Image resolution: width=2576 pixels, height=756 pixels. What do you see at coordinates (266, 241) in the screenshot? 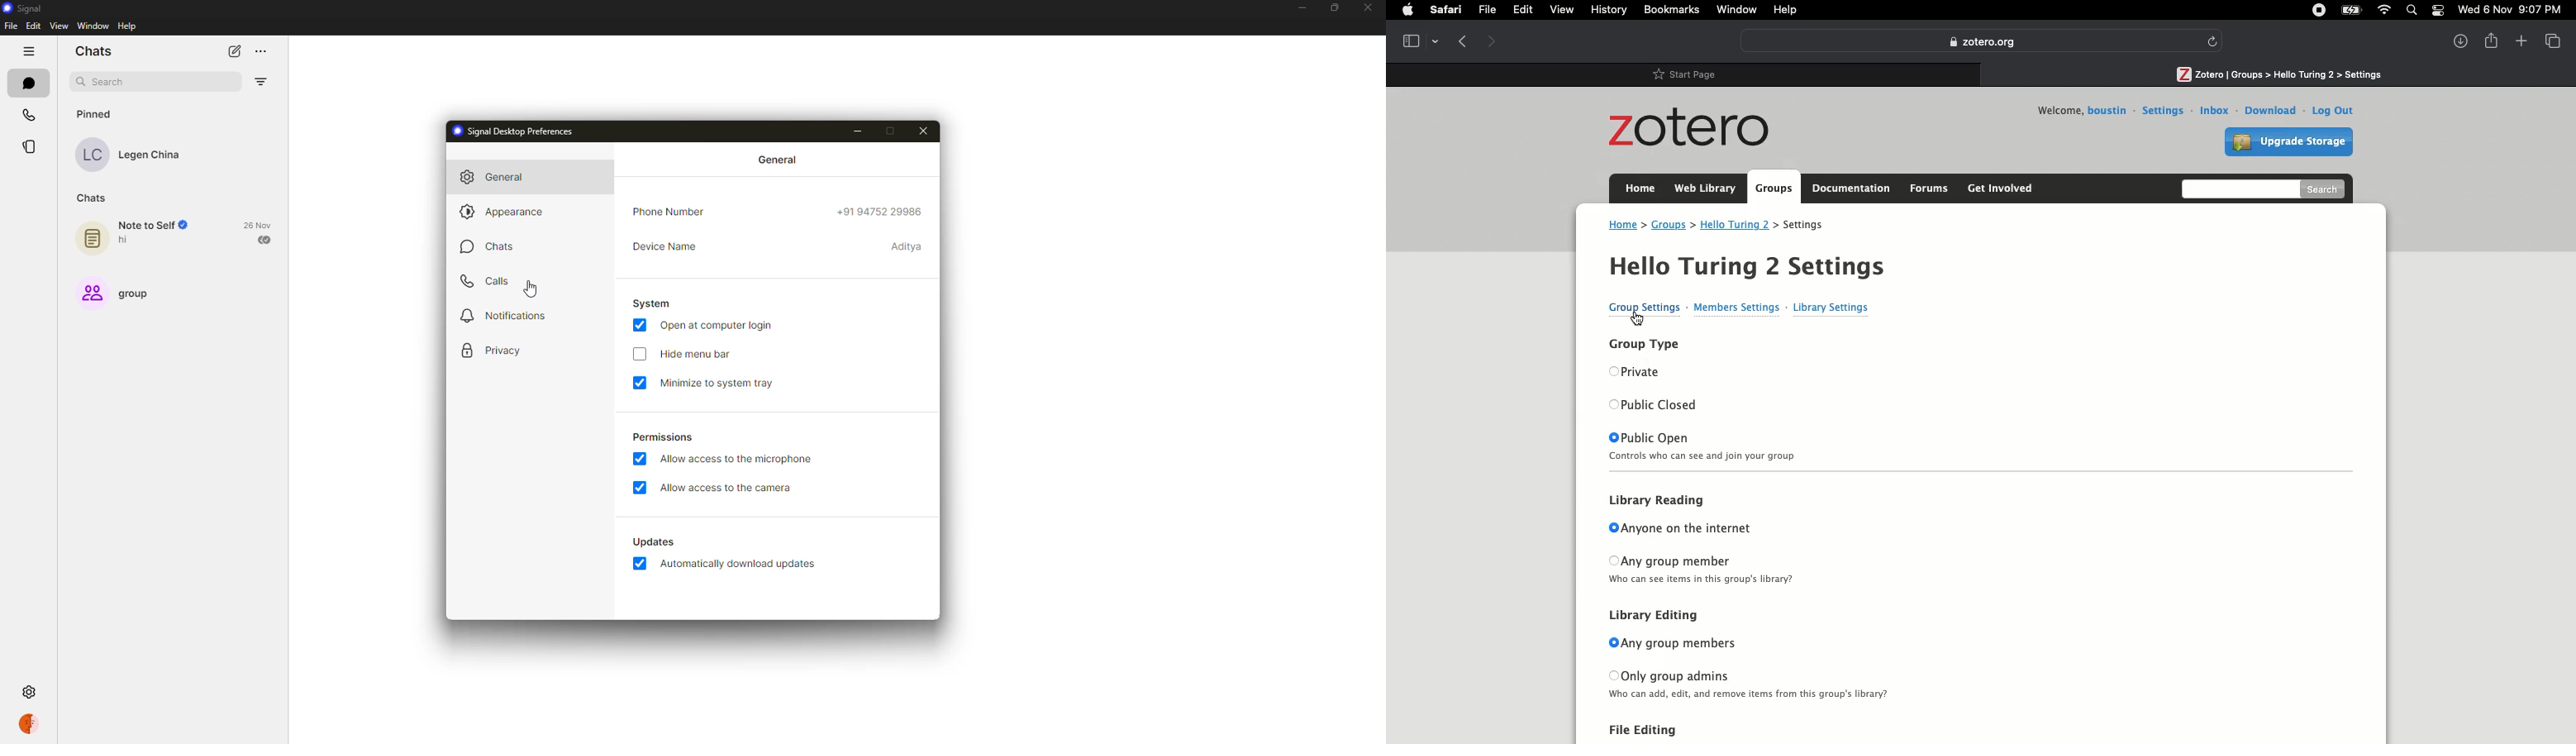
I see `Read` at bounding box center [266, 241].